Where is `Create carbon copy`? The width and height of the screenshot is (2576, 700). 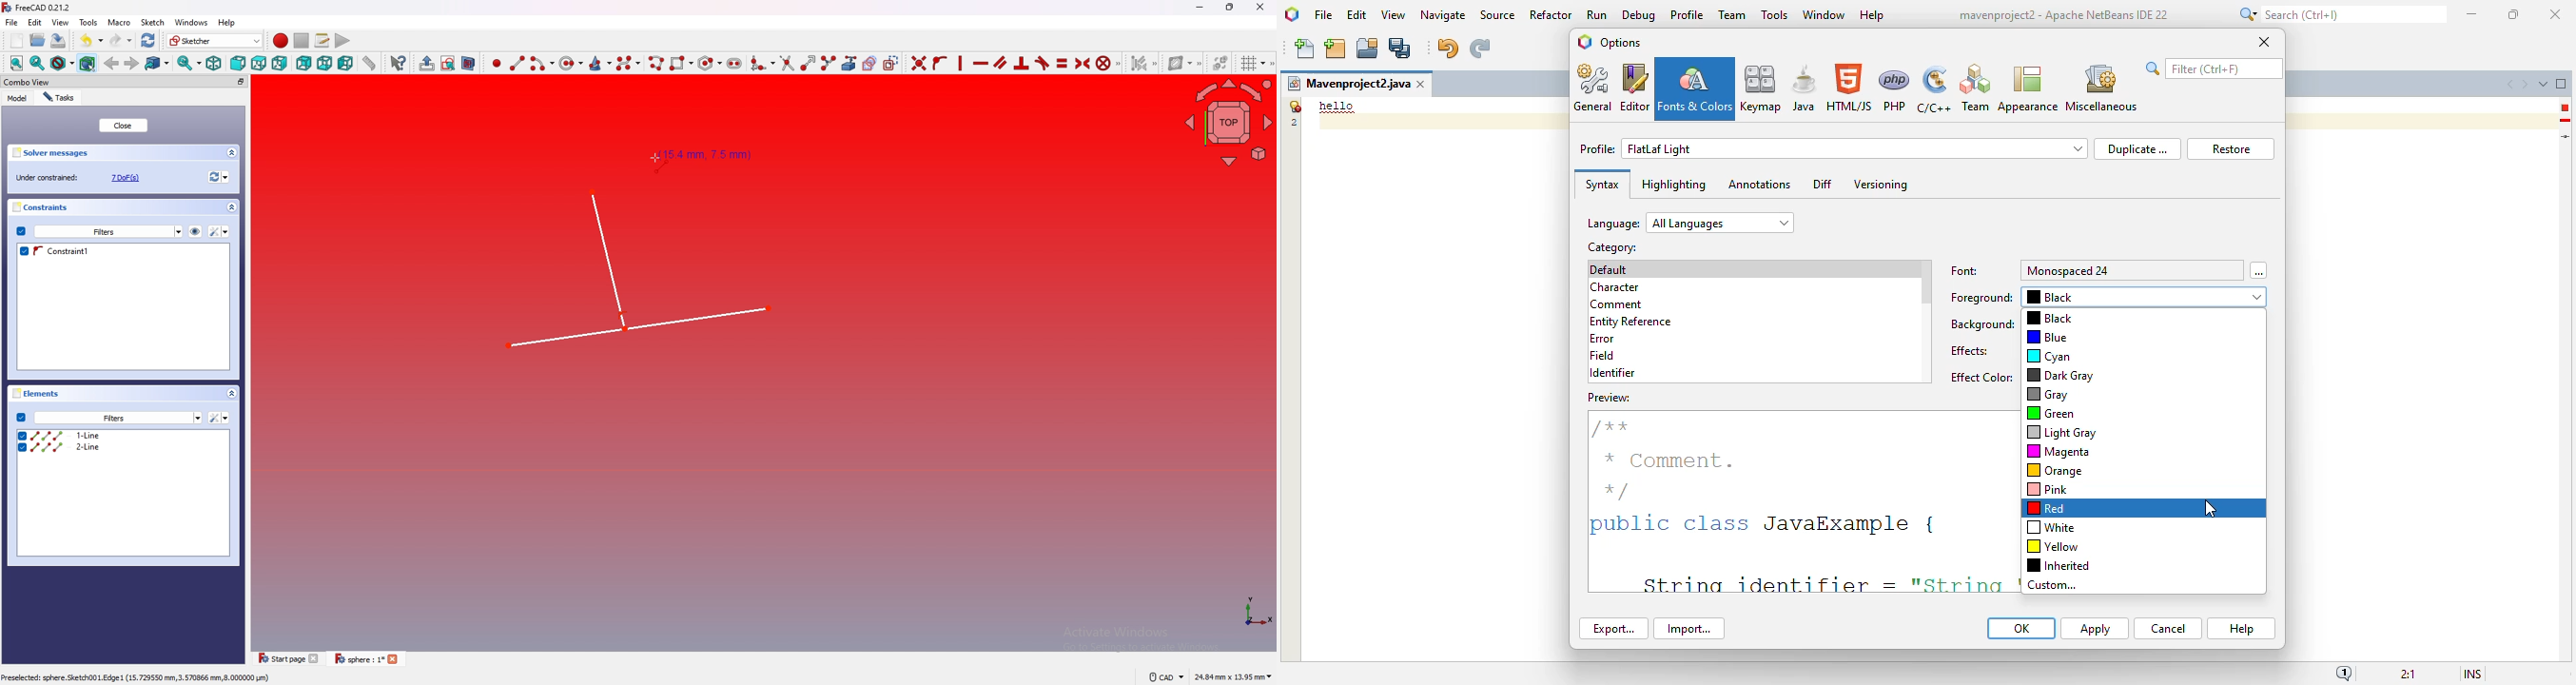
Create carbon copy is located at coordinates (868, 63).